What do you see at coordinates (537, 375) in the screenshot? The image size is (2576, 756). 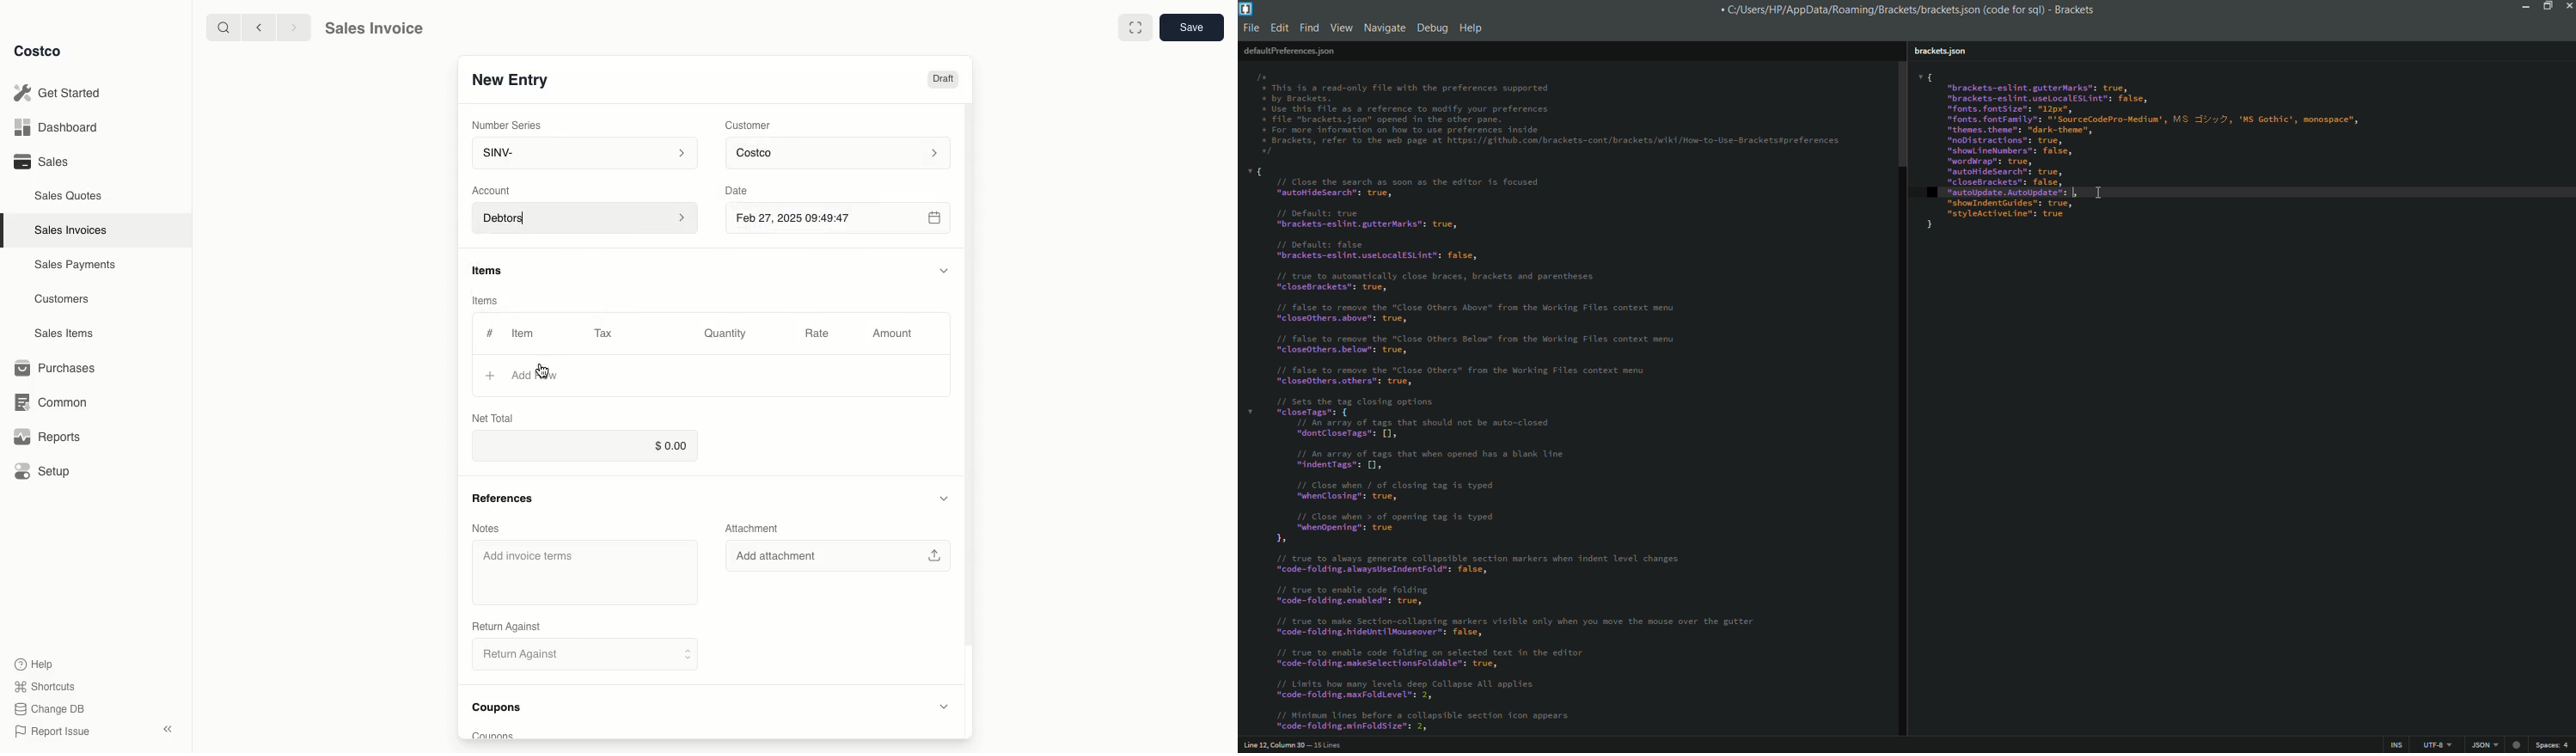 I see `‘Add Row` at bounding box center [537, 375].